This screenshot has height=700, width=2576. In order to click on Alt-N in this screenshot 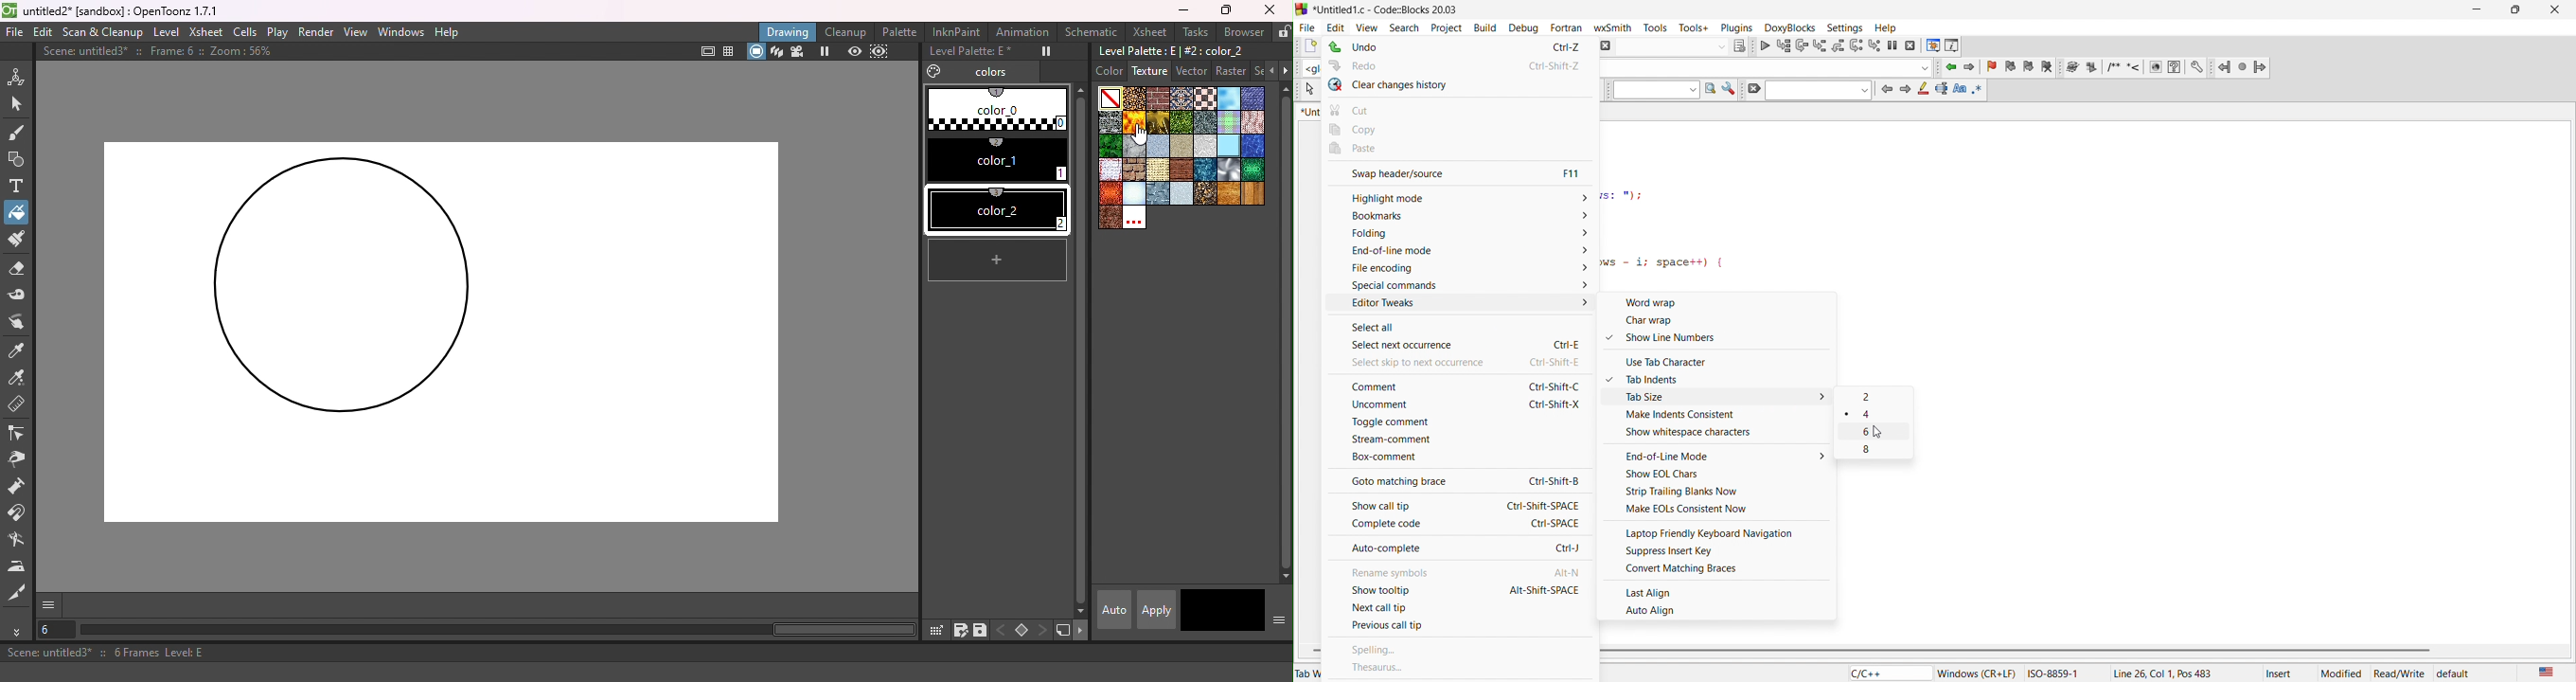, I will do `click(1567, 572)`.